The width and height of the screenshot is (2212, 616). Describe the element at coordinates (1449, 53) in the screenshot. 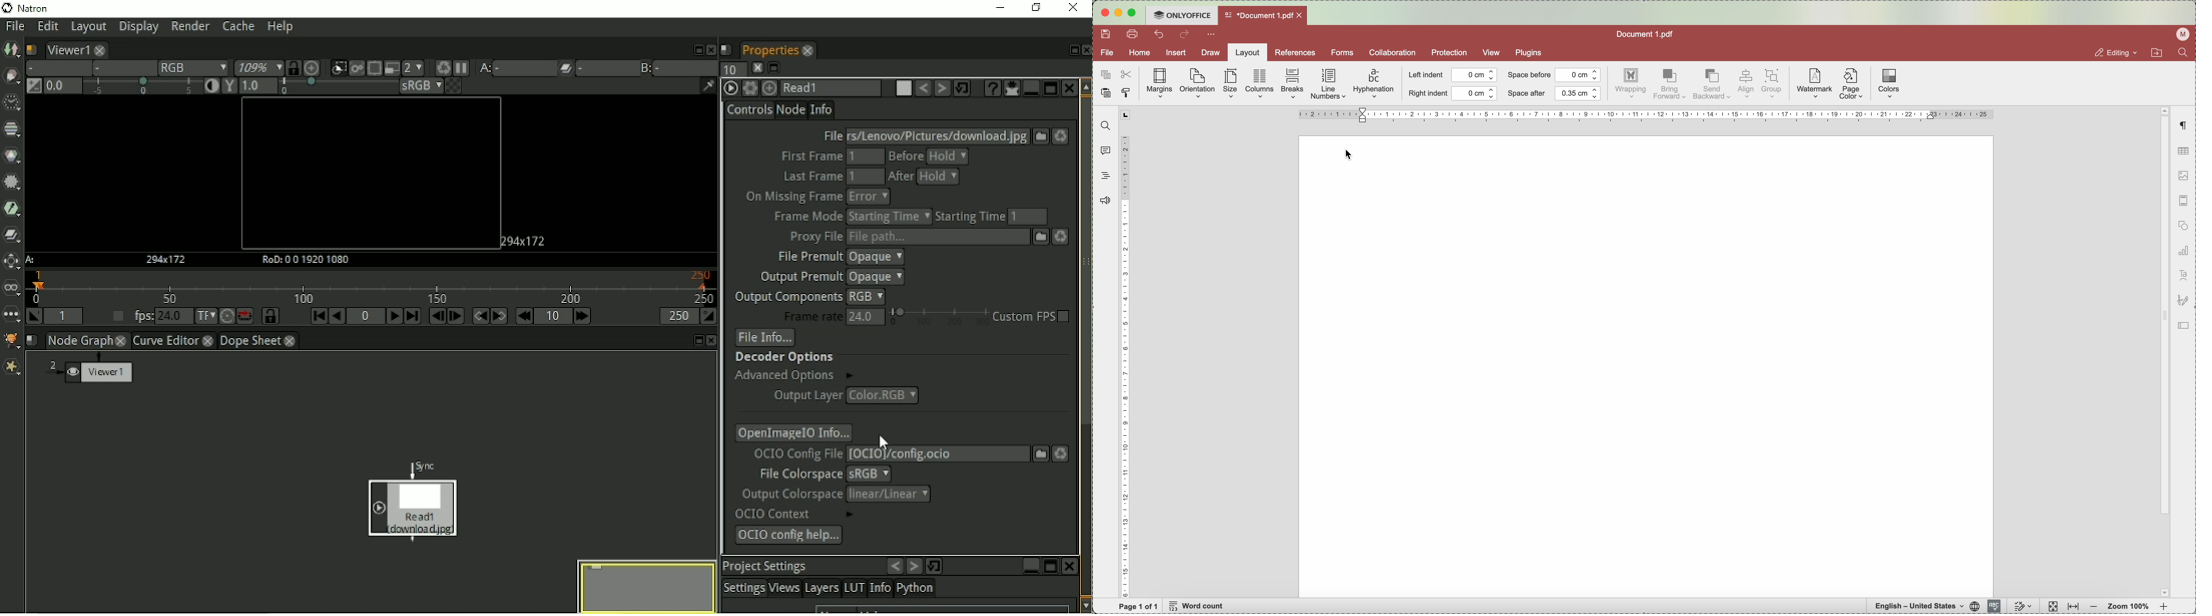

I see `protection` at that location.